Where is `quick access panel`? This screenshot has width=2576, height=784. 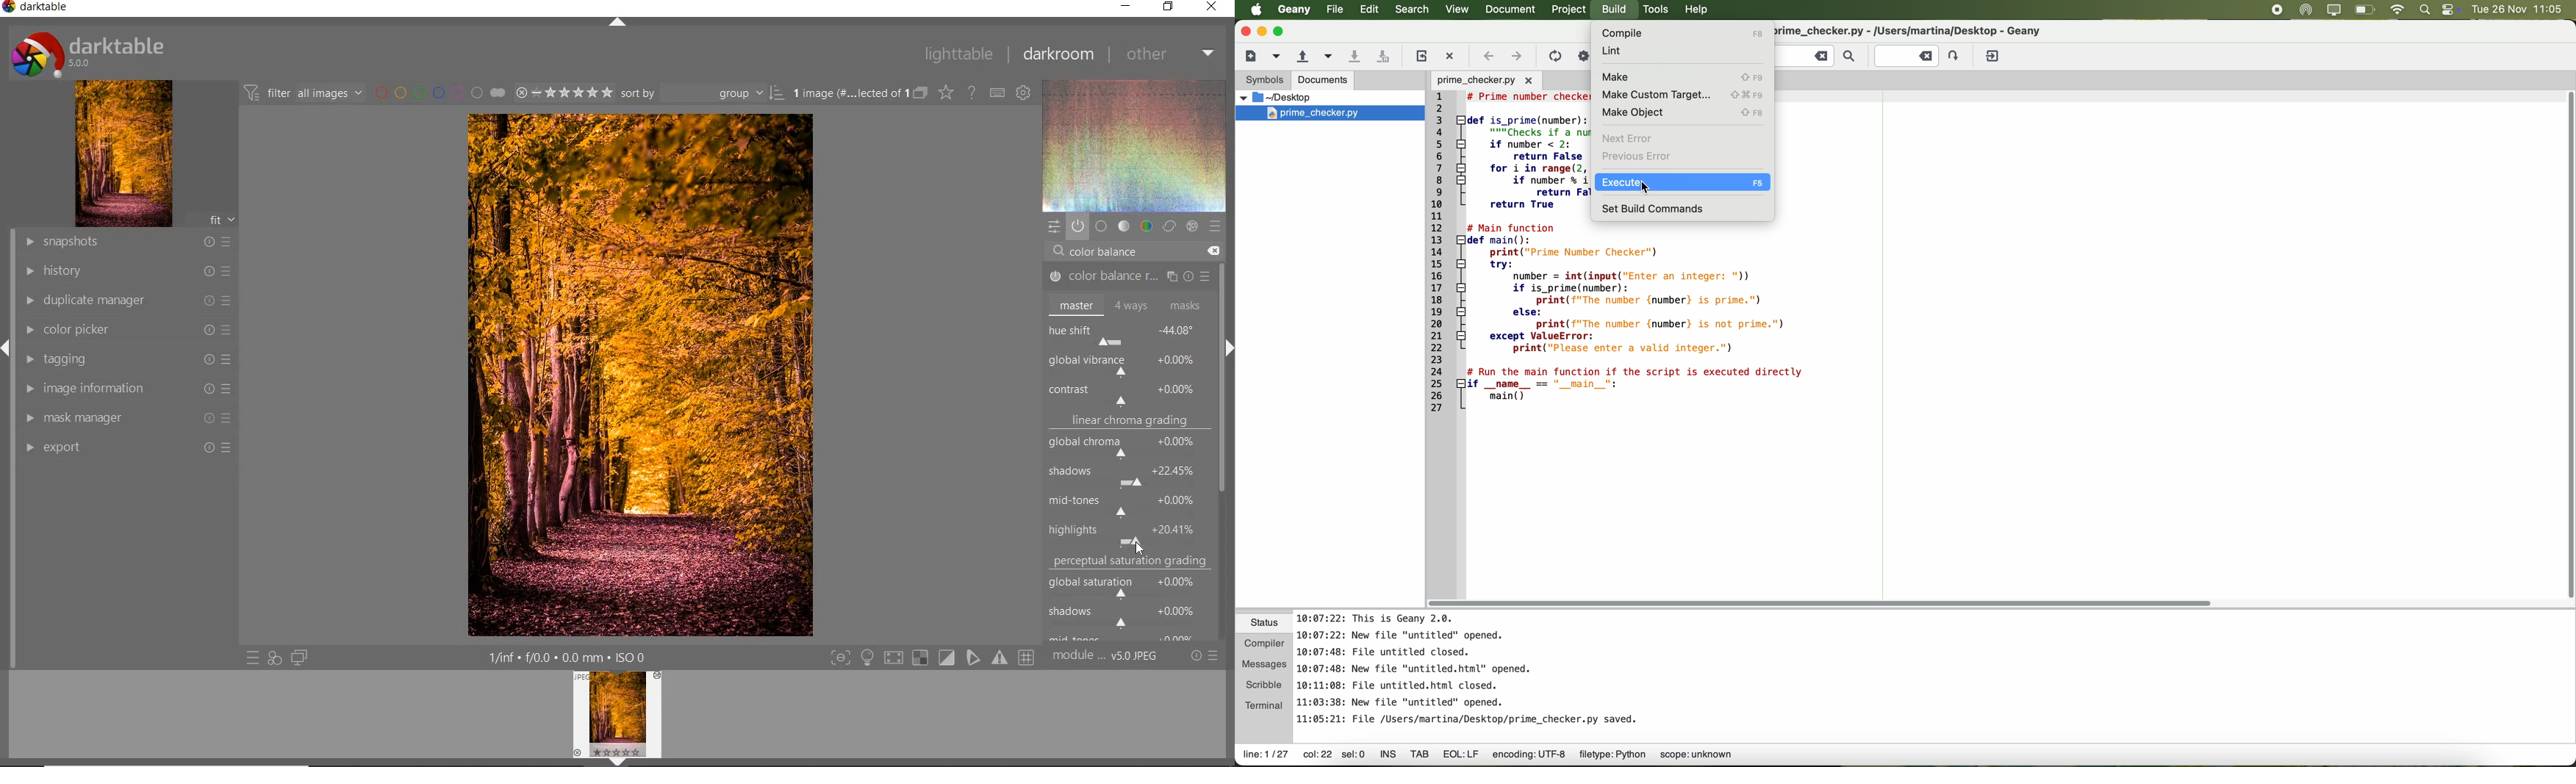
quick access panel is located at coordinates (1052, 226).